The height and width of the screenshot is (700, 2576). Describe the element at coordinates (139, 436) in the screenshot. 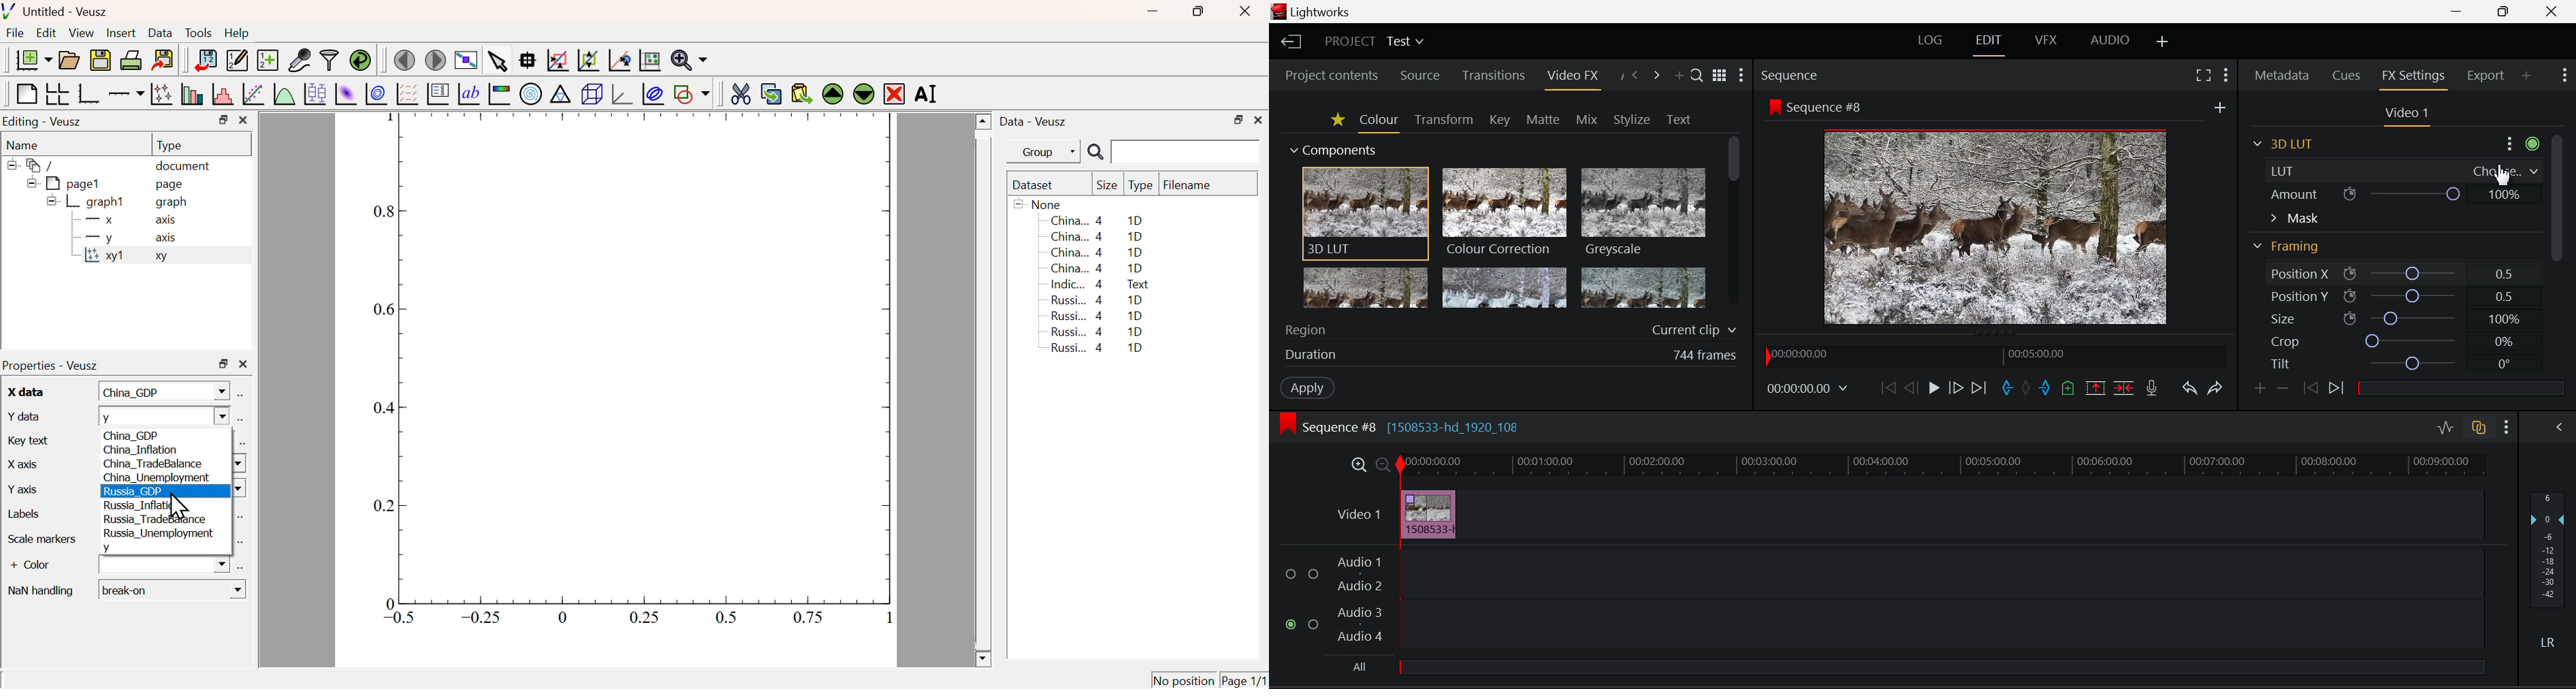

I see `China_GDP` at that location.